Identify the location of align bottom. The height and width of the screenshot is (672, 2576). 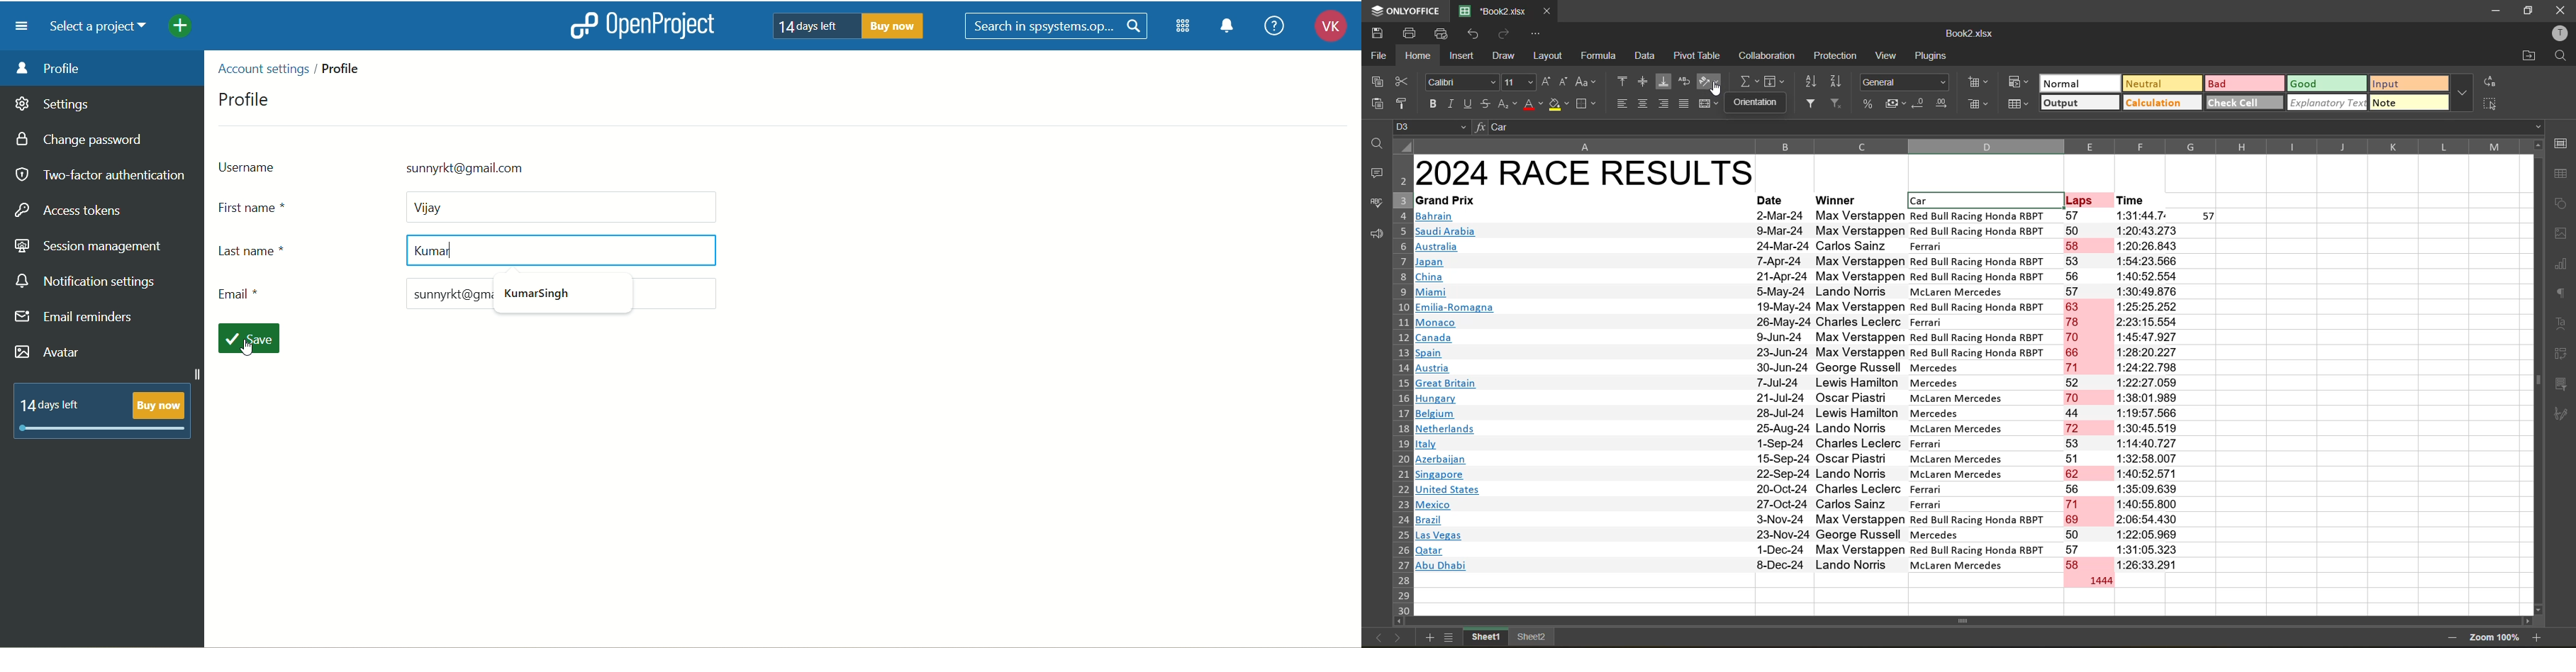
(1663, 80).